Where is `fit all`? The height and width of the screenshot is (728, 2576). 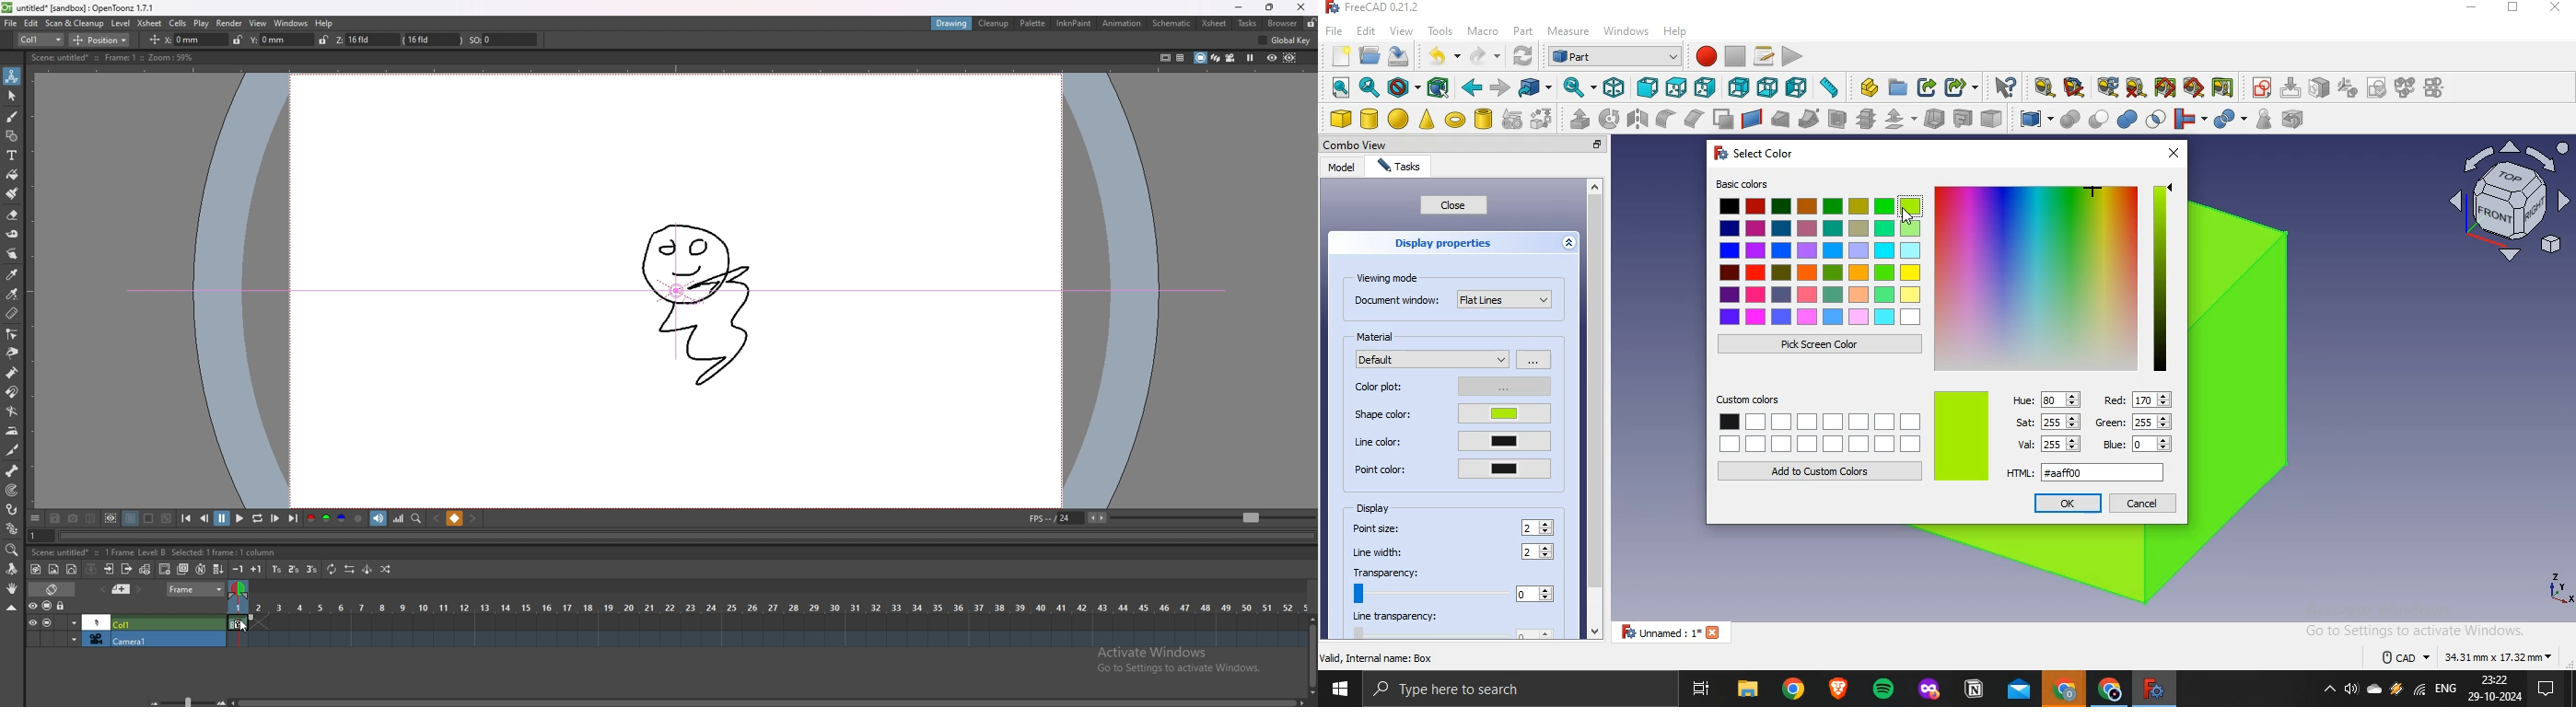 fit all is located at coordinates (1340, 87).